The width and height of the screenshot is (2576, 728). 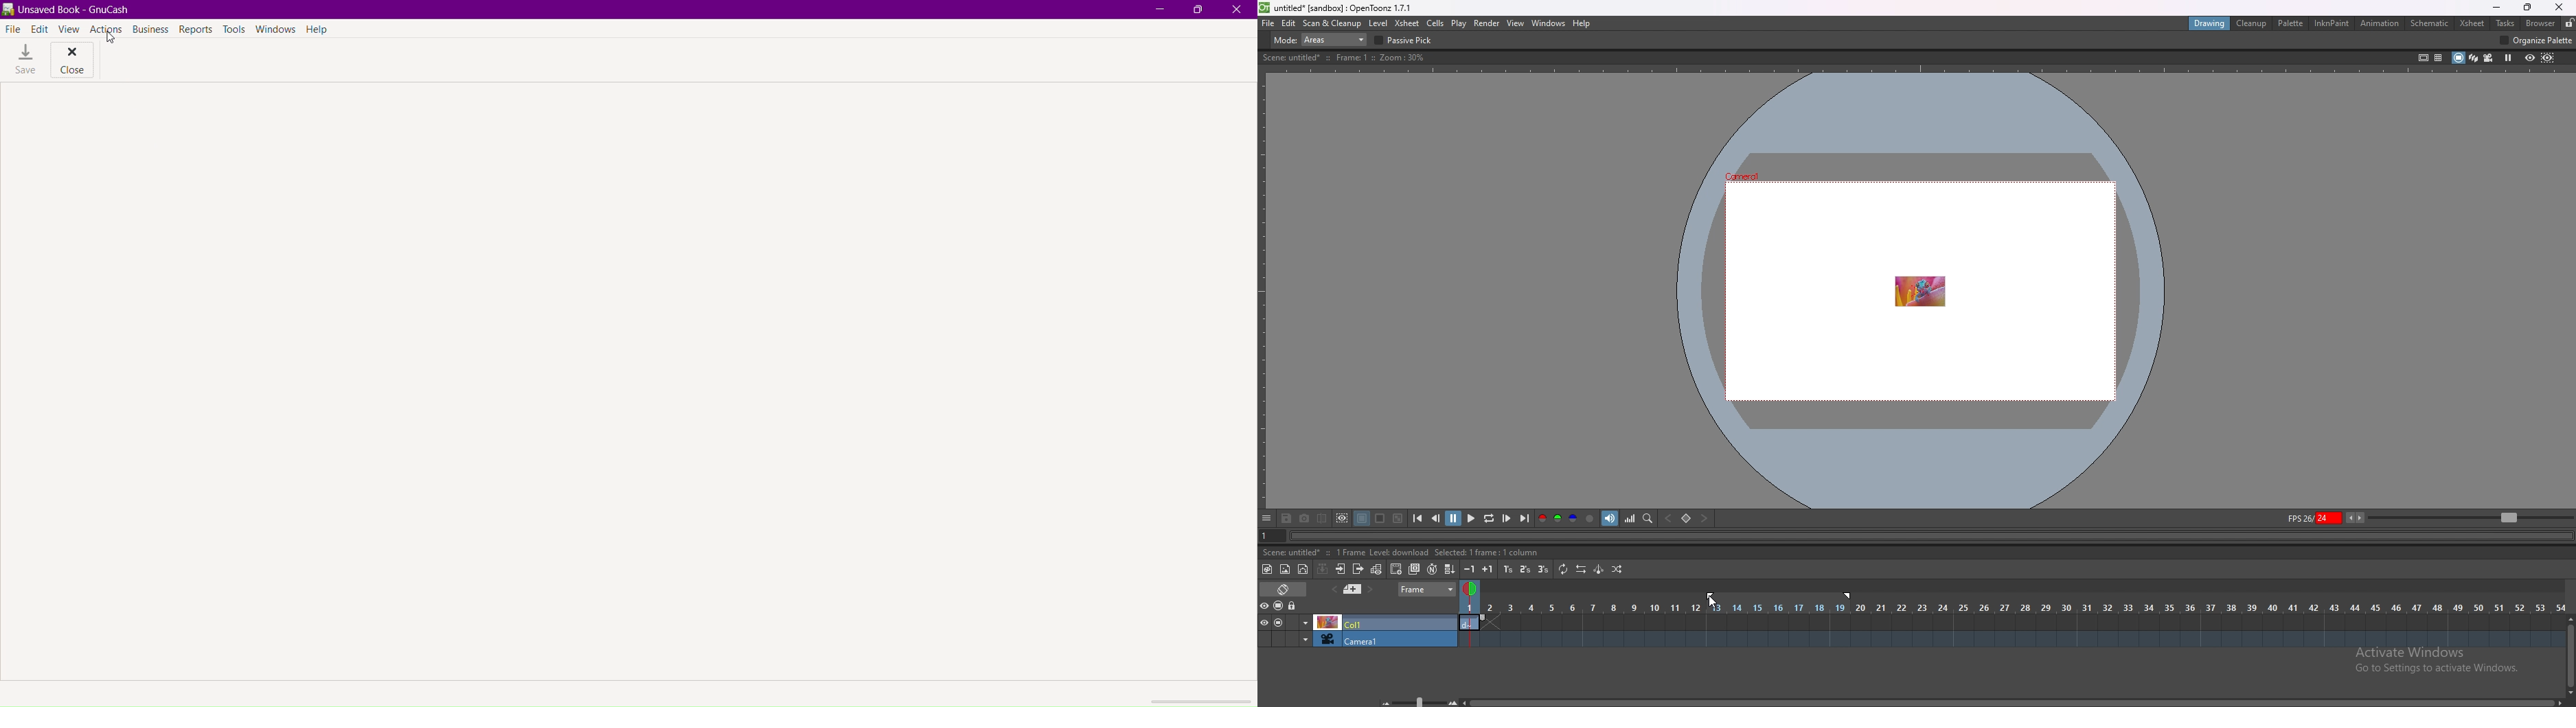 I want to click on new toonz raster level, so click(x=1268, y=569).